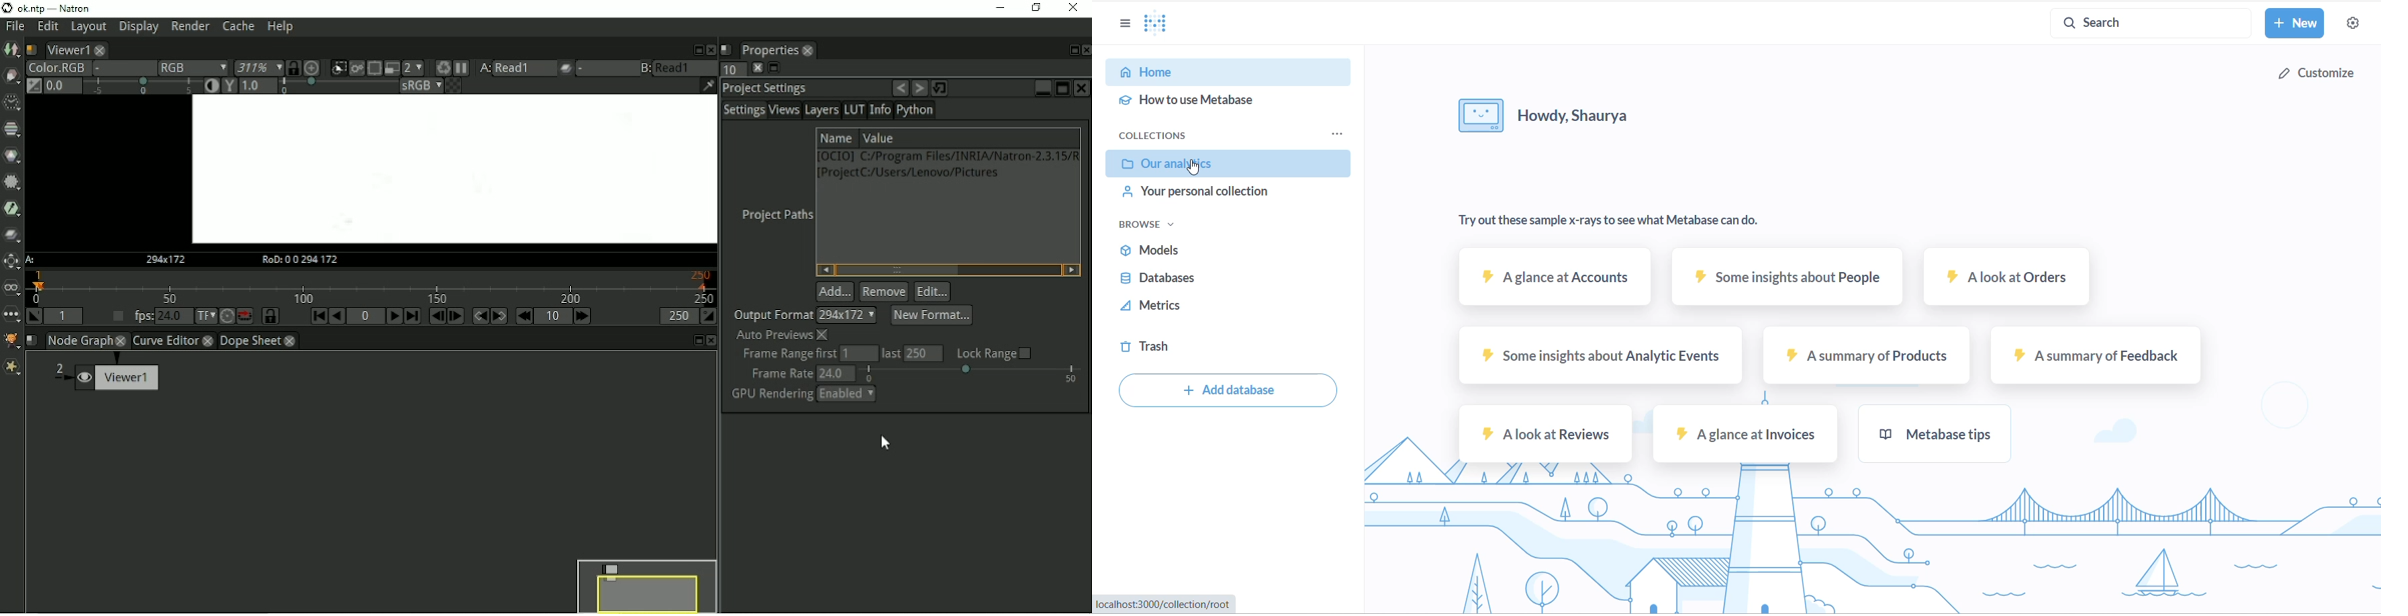 The height and width of the screenshot is (616, 2408). What do you see at coordinates (1594, 361) in the screenshot?
I see `some insights about analytic events` at bounding box center [1594, 361].